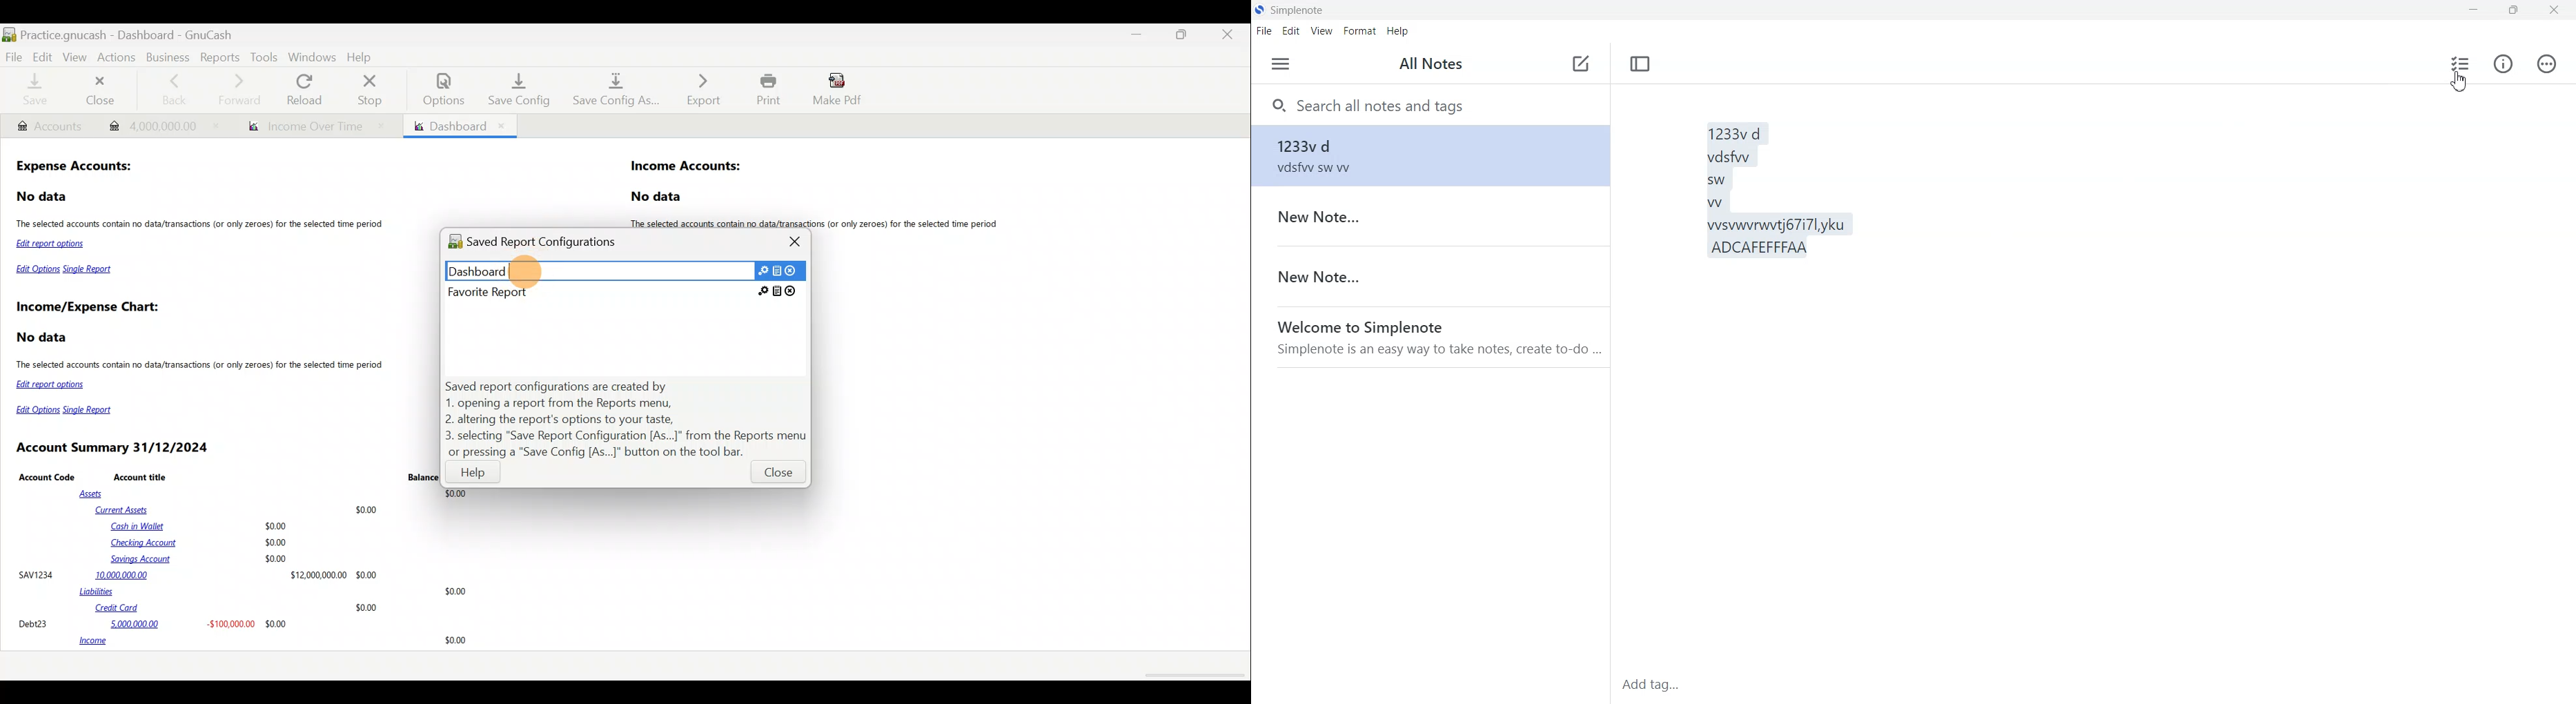  I want to click on Tools, so click(264, 57).